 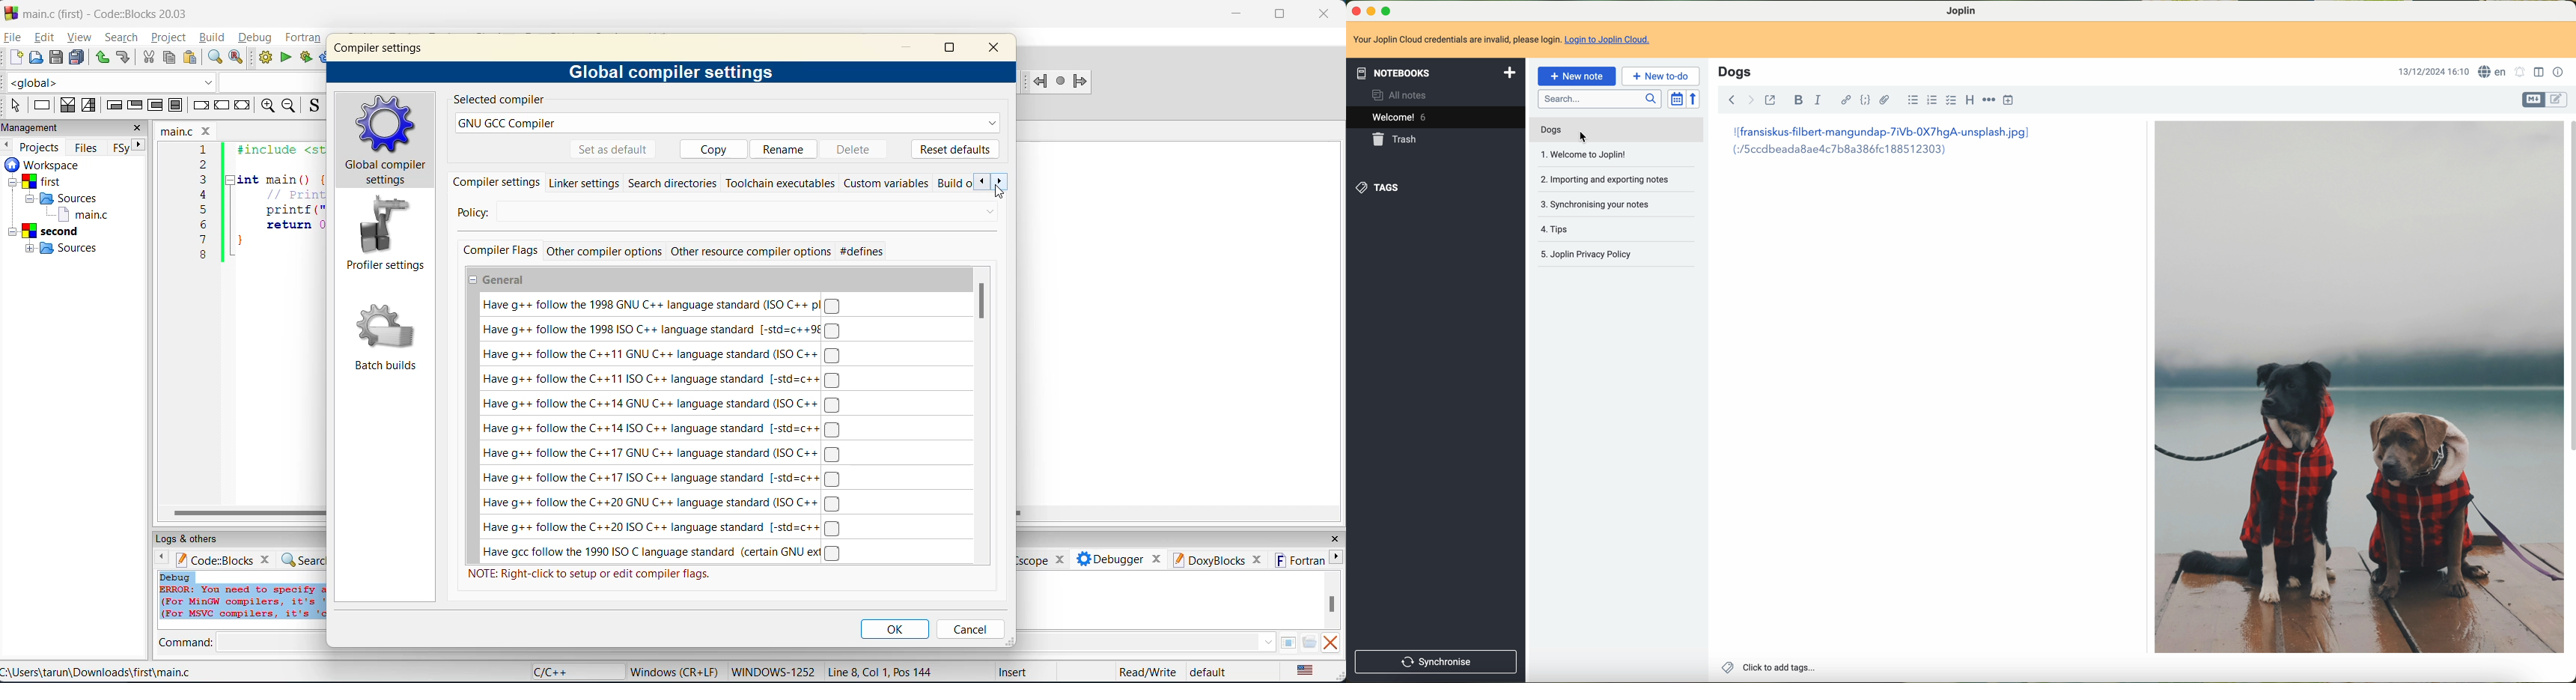 What do you see at coordinates (661, 453) in the screenshot?
I see `Have g++ follow the C++17 GNU C++ language standard (ISO C++` at bounding box center [661, 453].